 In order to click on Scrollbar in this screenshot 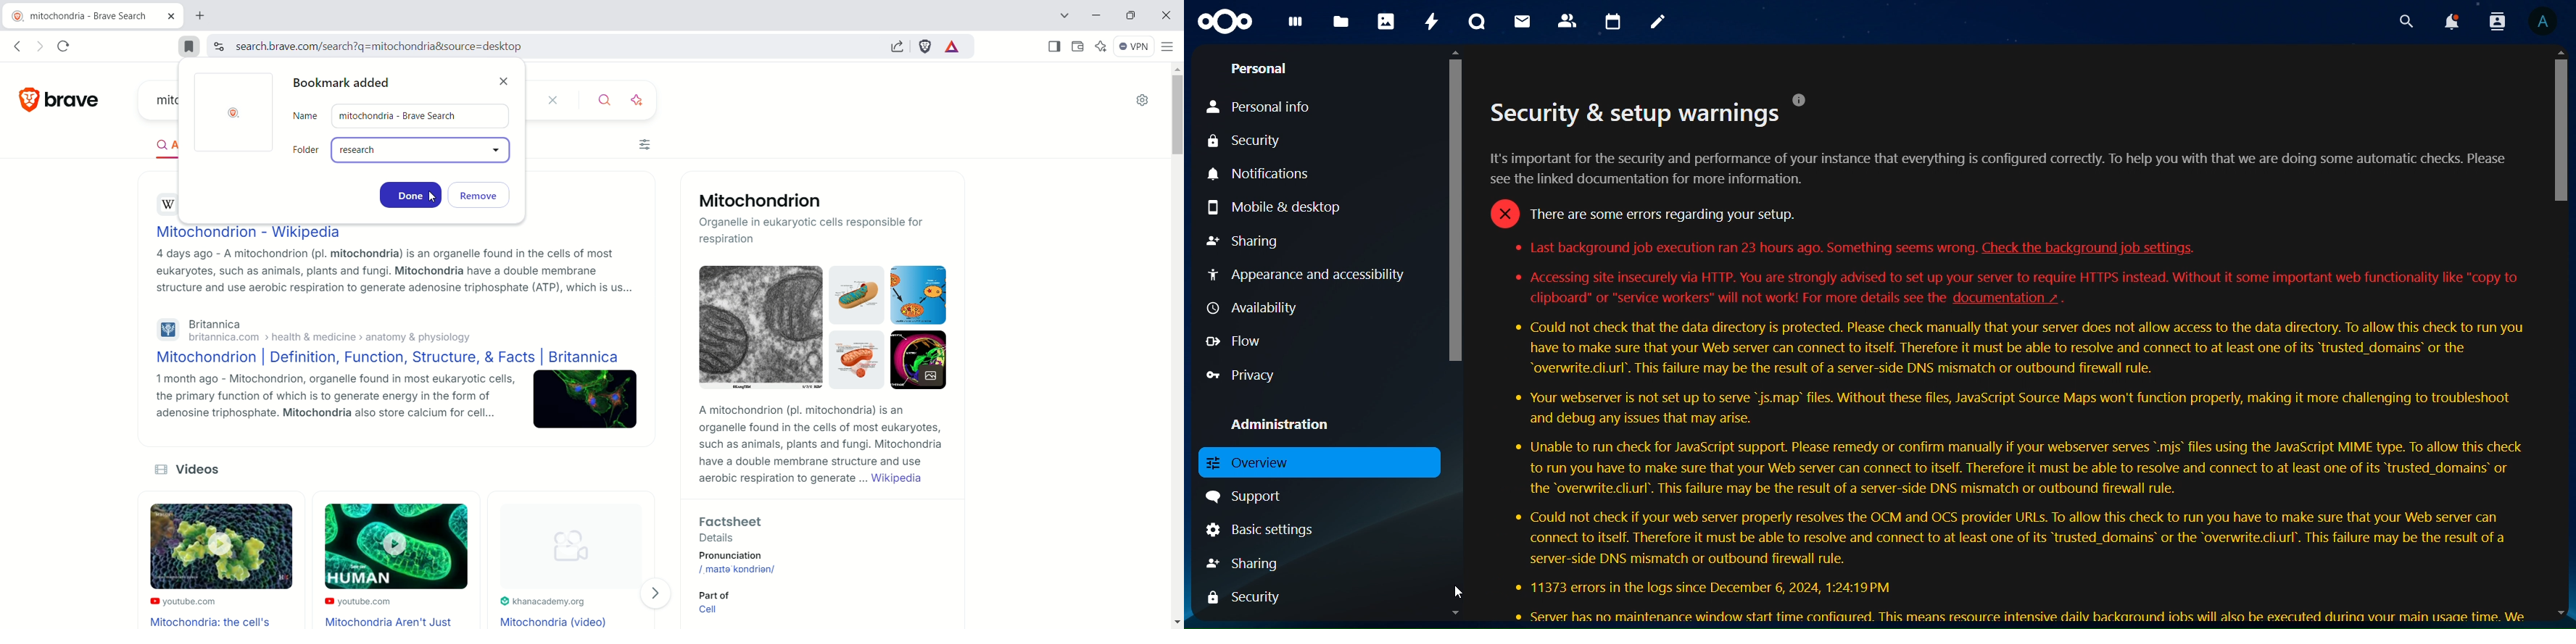, I will do `click(1456, 333)`.